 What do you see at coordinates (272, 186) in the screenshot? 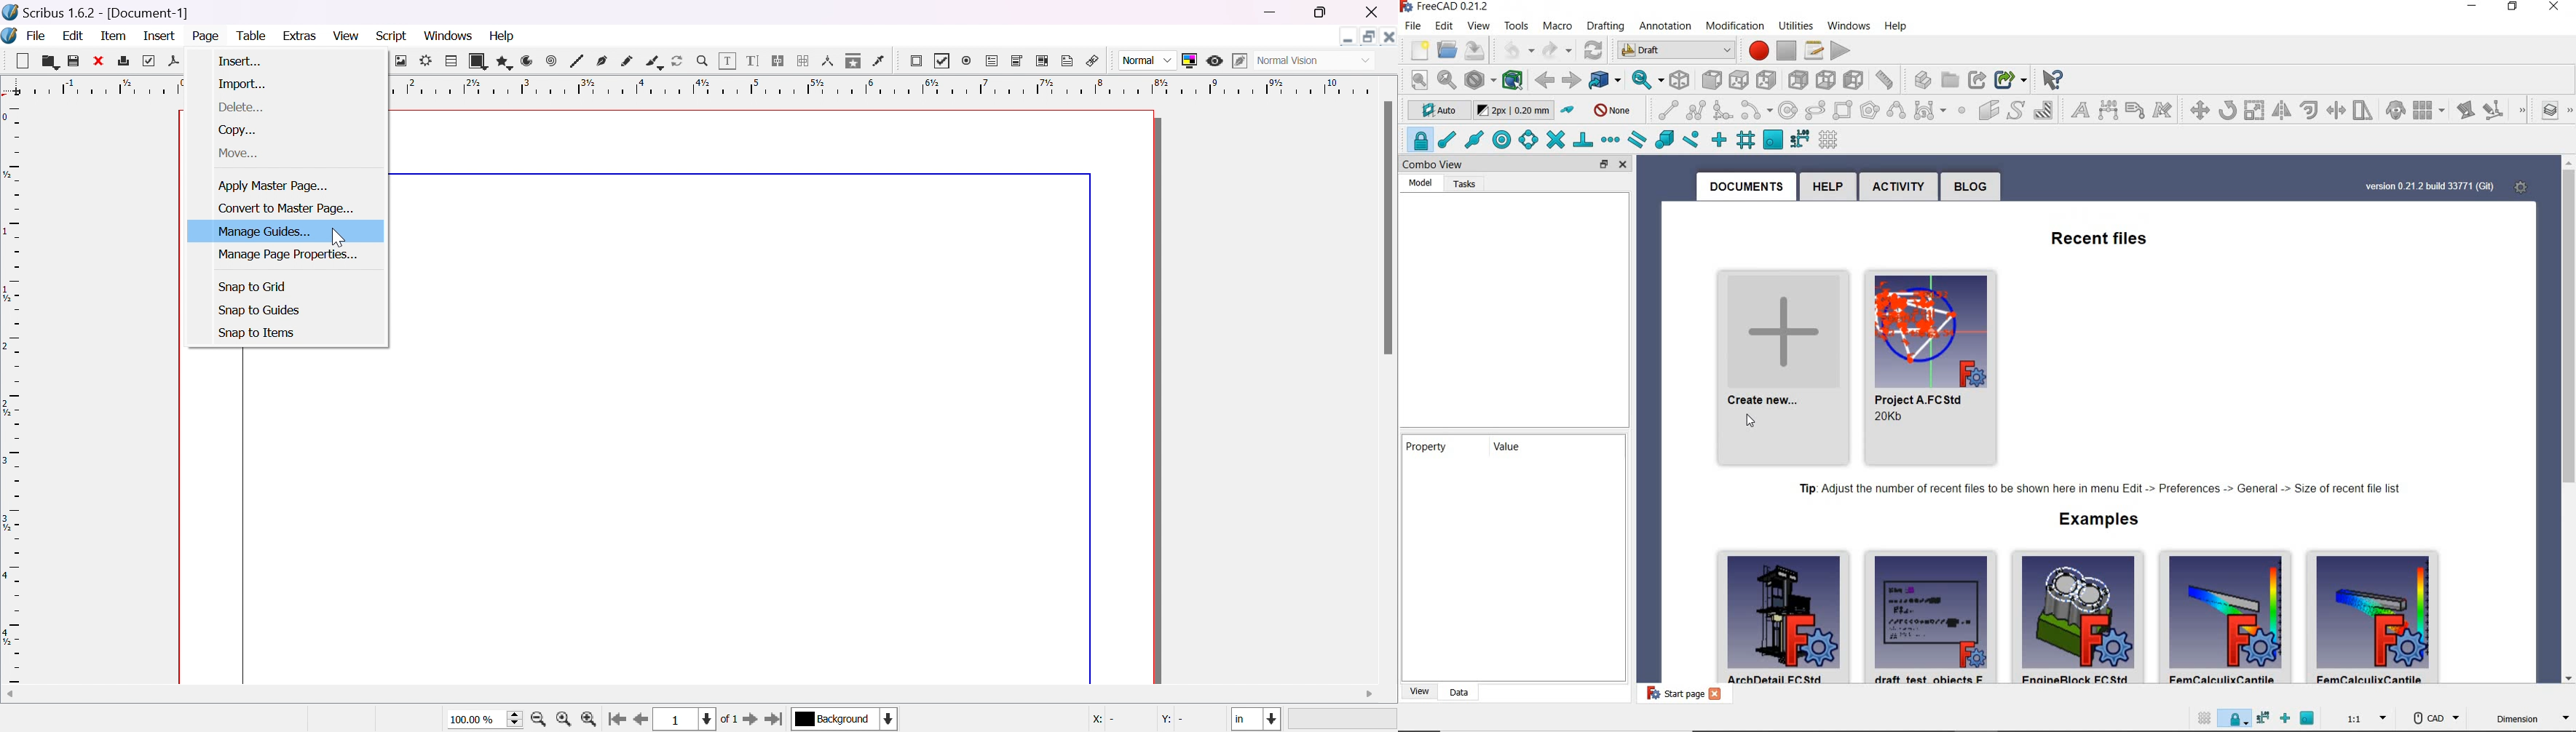
I see `apply master page` at bounding box center [272, 186].